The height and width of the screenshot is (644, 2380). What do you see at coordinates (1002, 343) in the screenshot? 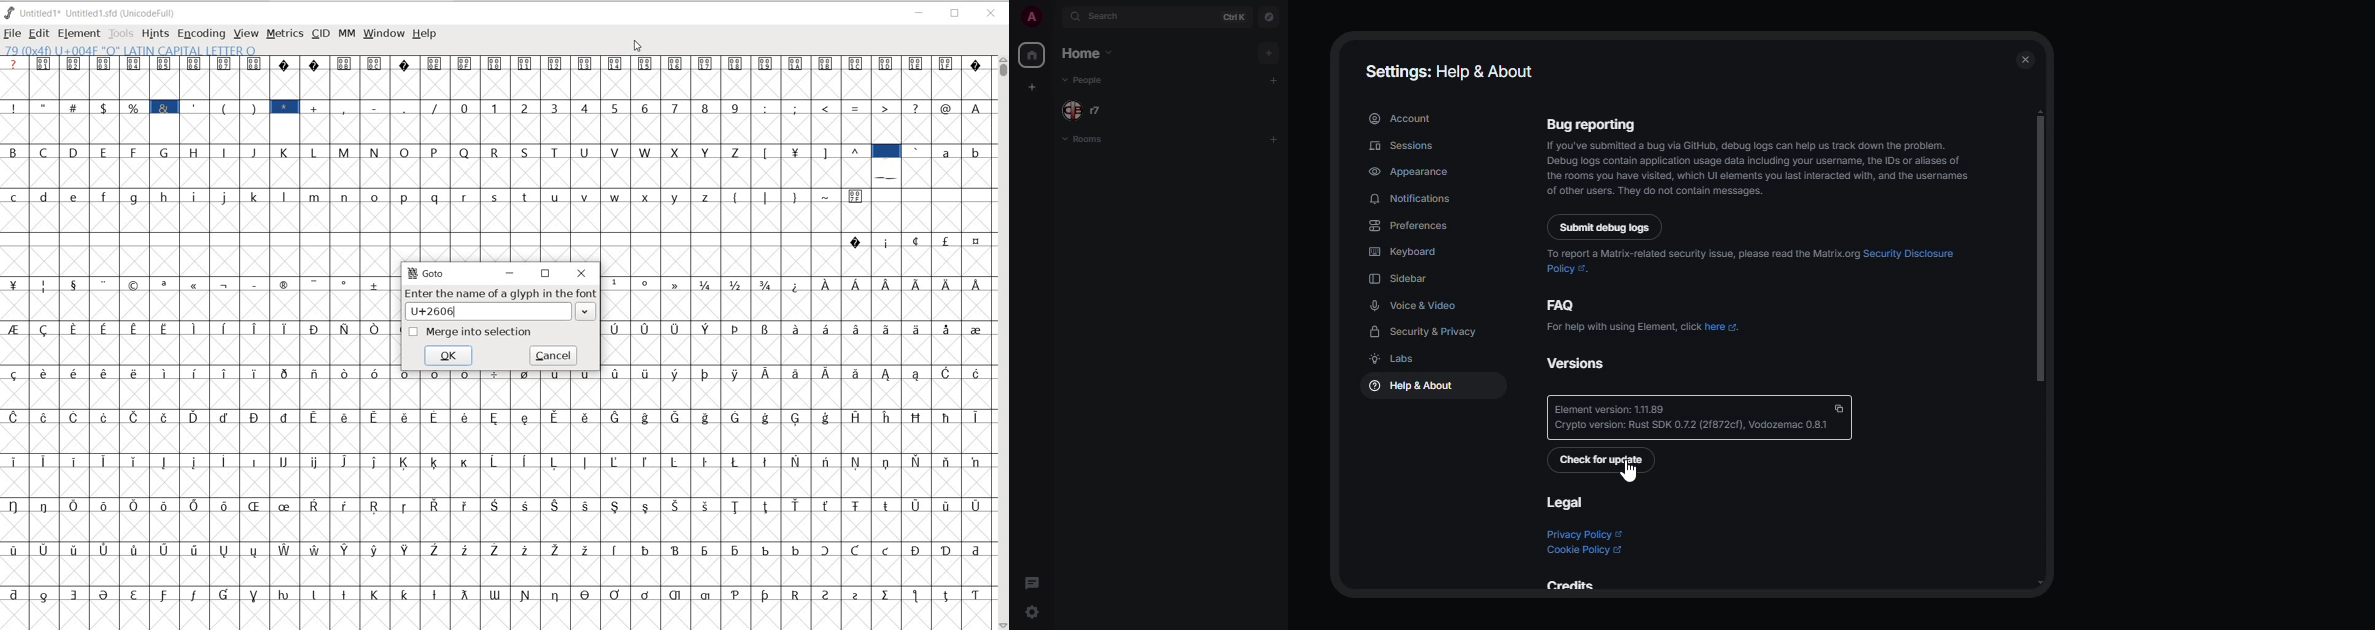
I see `SCROLLBAR` at bounding box center [1002, 343].